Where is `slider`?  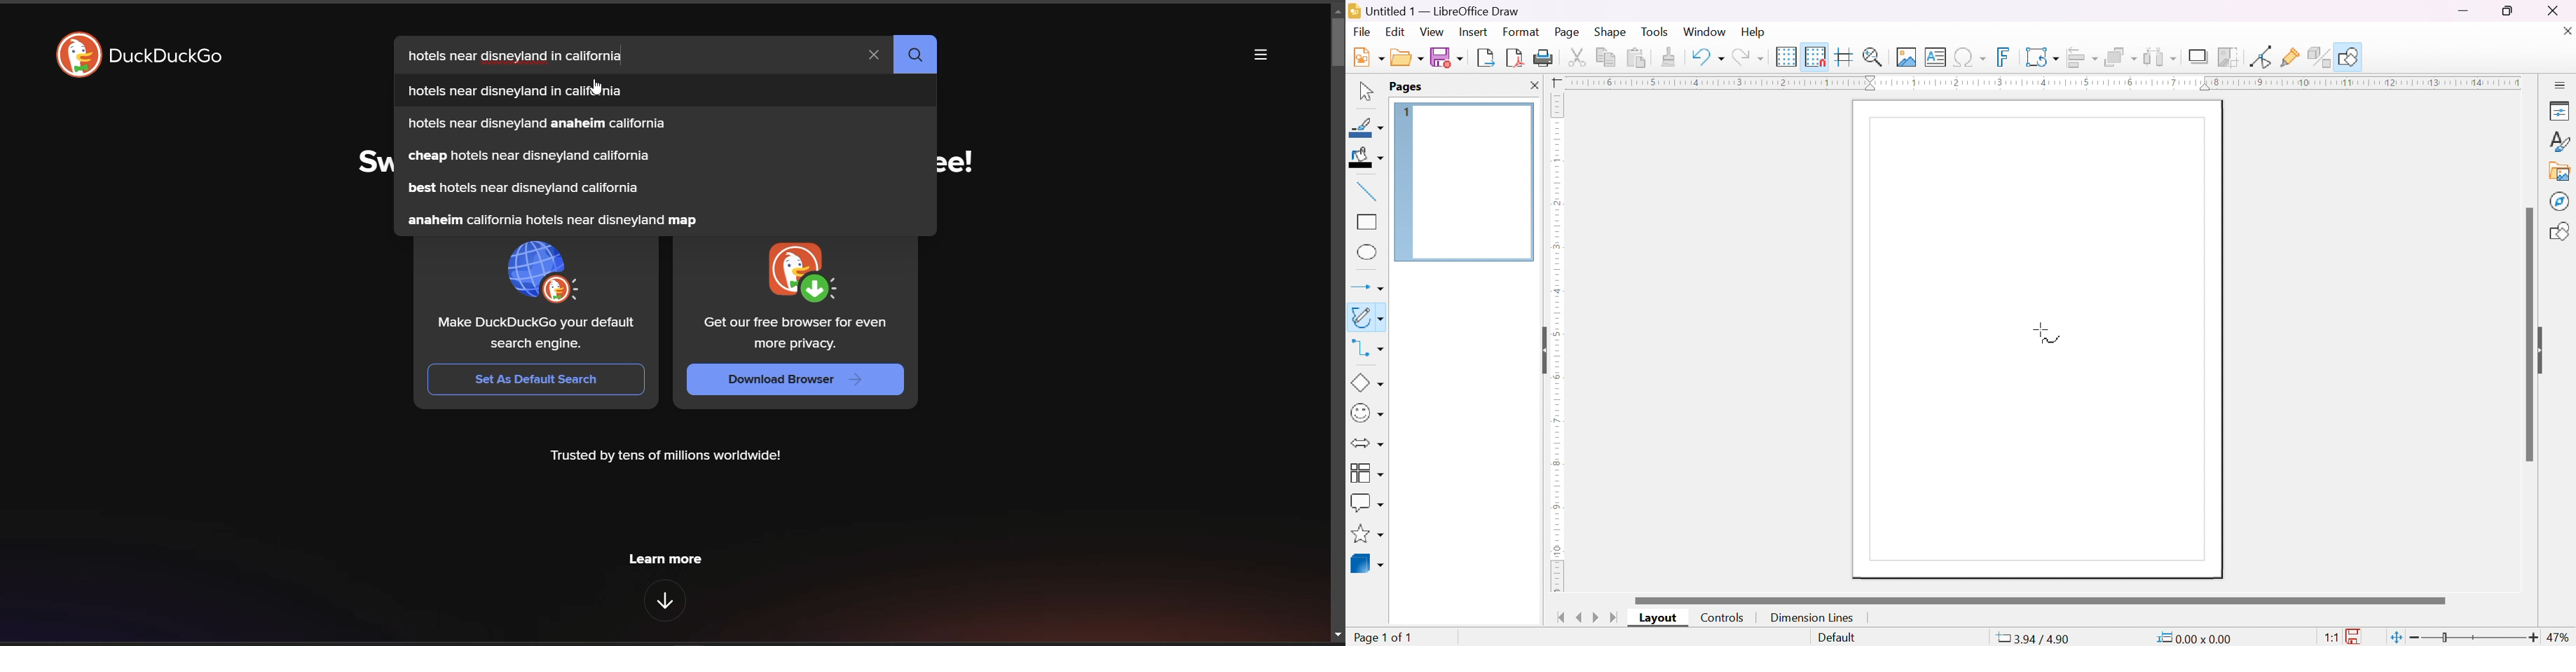 slider is located at coordinates (2477, 638).